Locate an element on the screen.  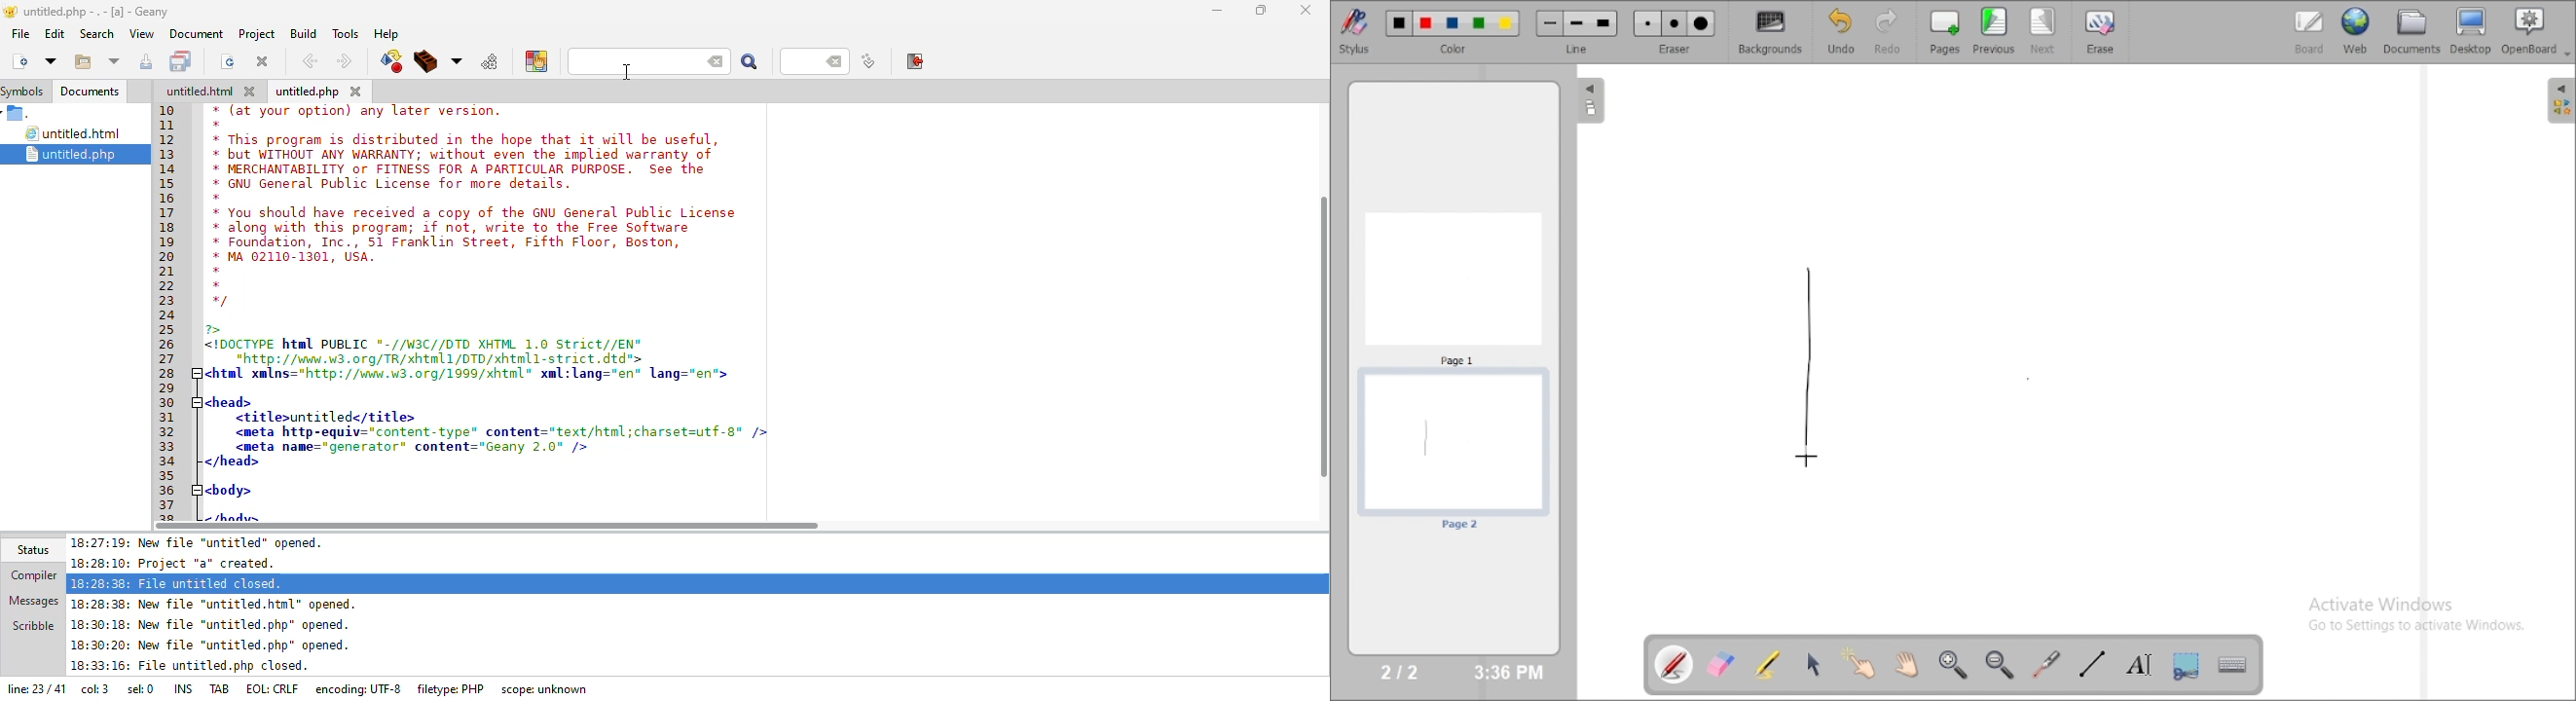
scope: unknown is located at coordinates (546, 689).